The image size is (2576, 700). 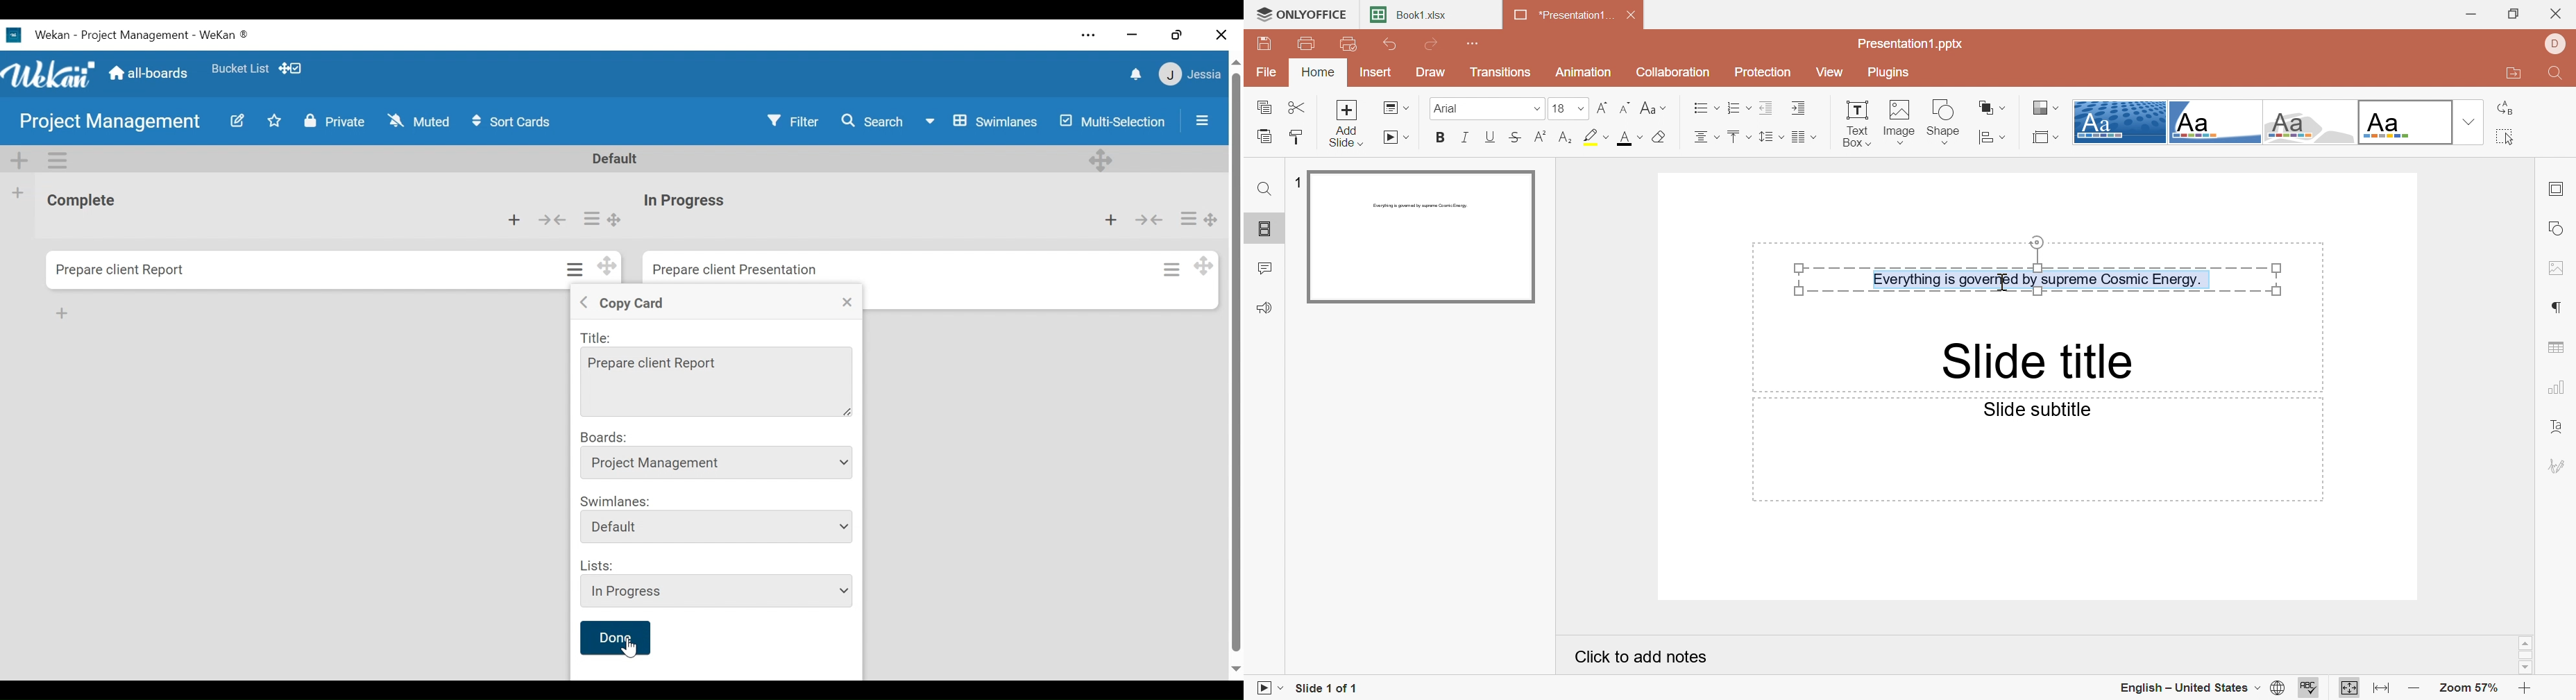 What do you see at coordinates (1772, 135) in the screenshot?
I see `Line spacing` at bounding box center [1772, 135].